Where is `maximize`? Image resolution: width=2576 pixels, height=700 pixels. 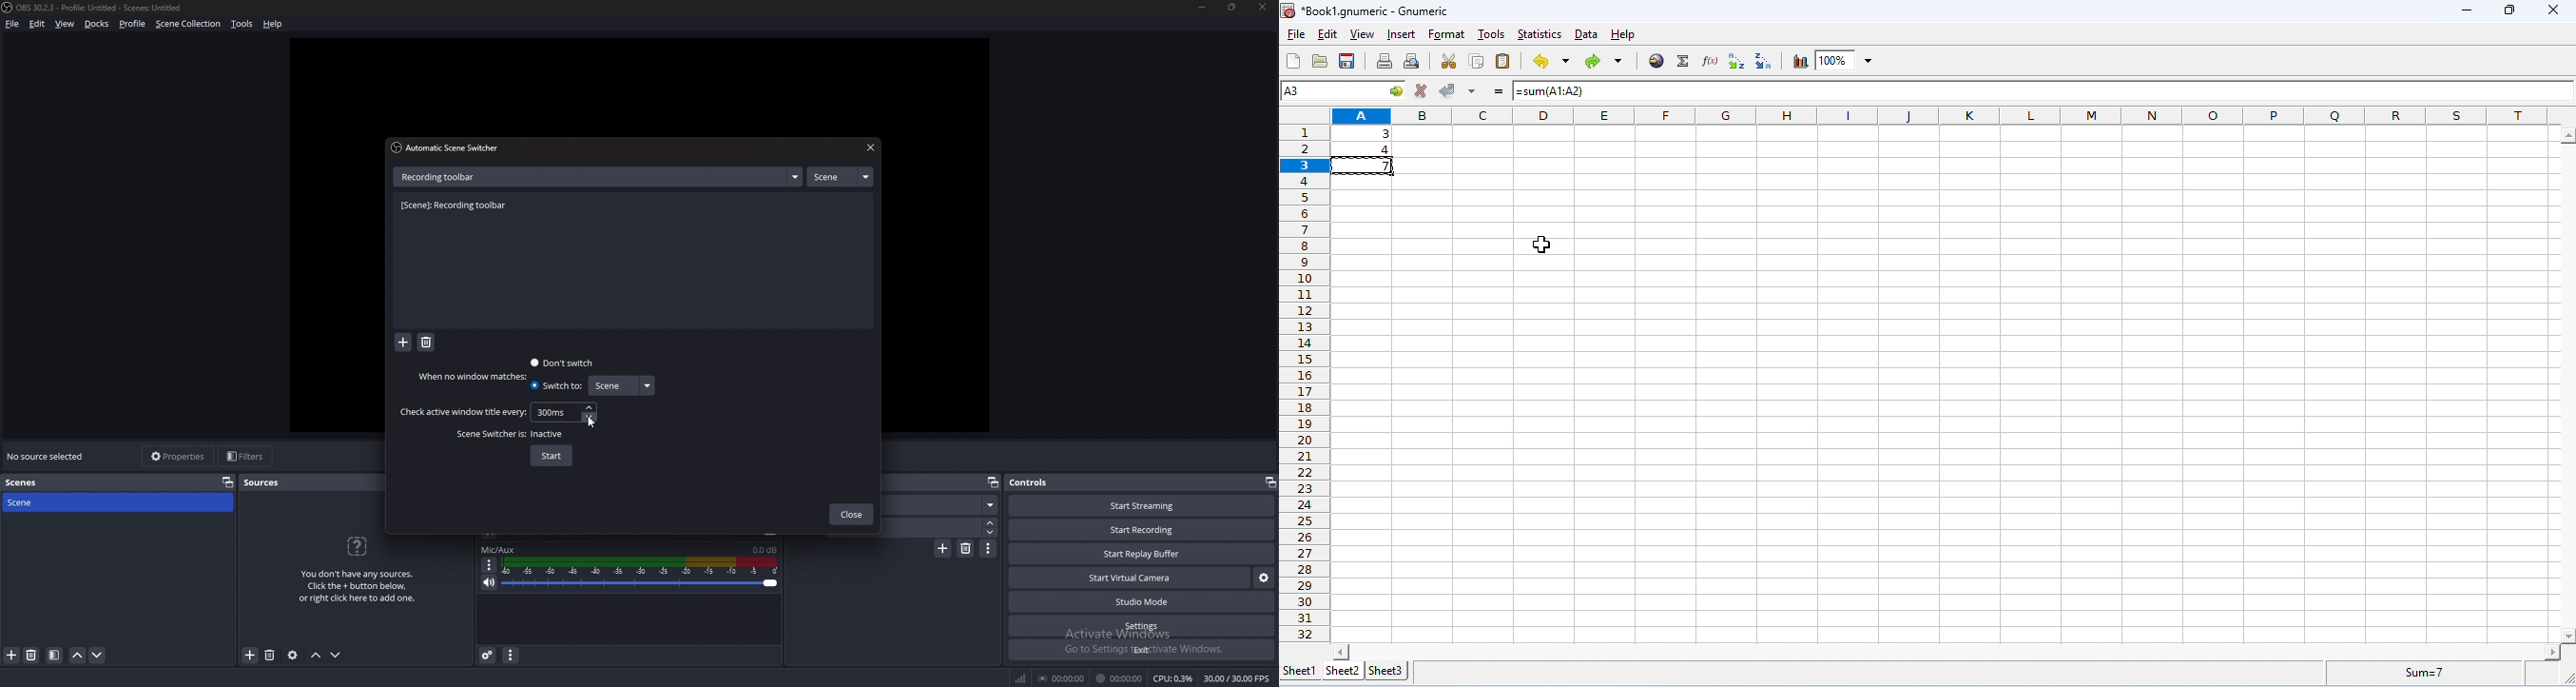 maximize is located at coordinates (2509, 10).